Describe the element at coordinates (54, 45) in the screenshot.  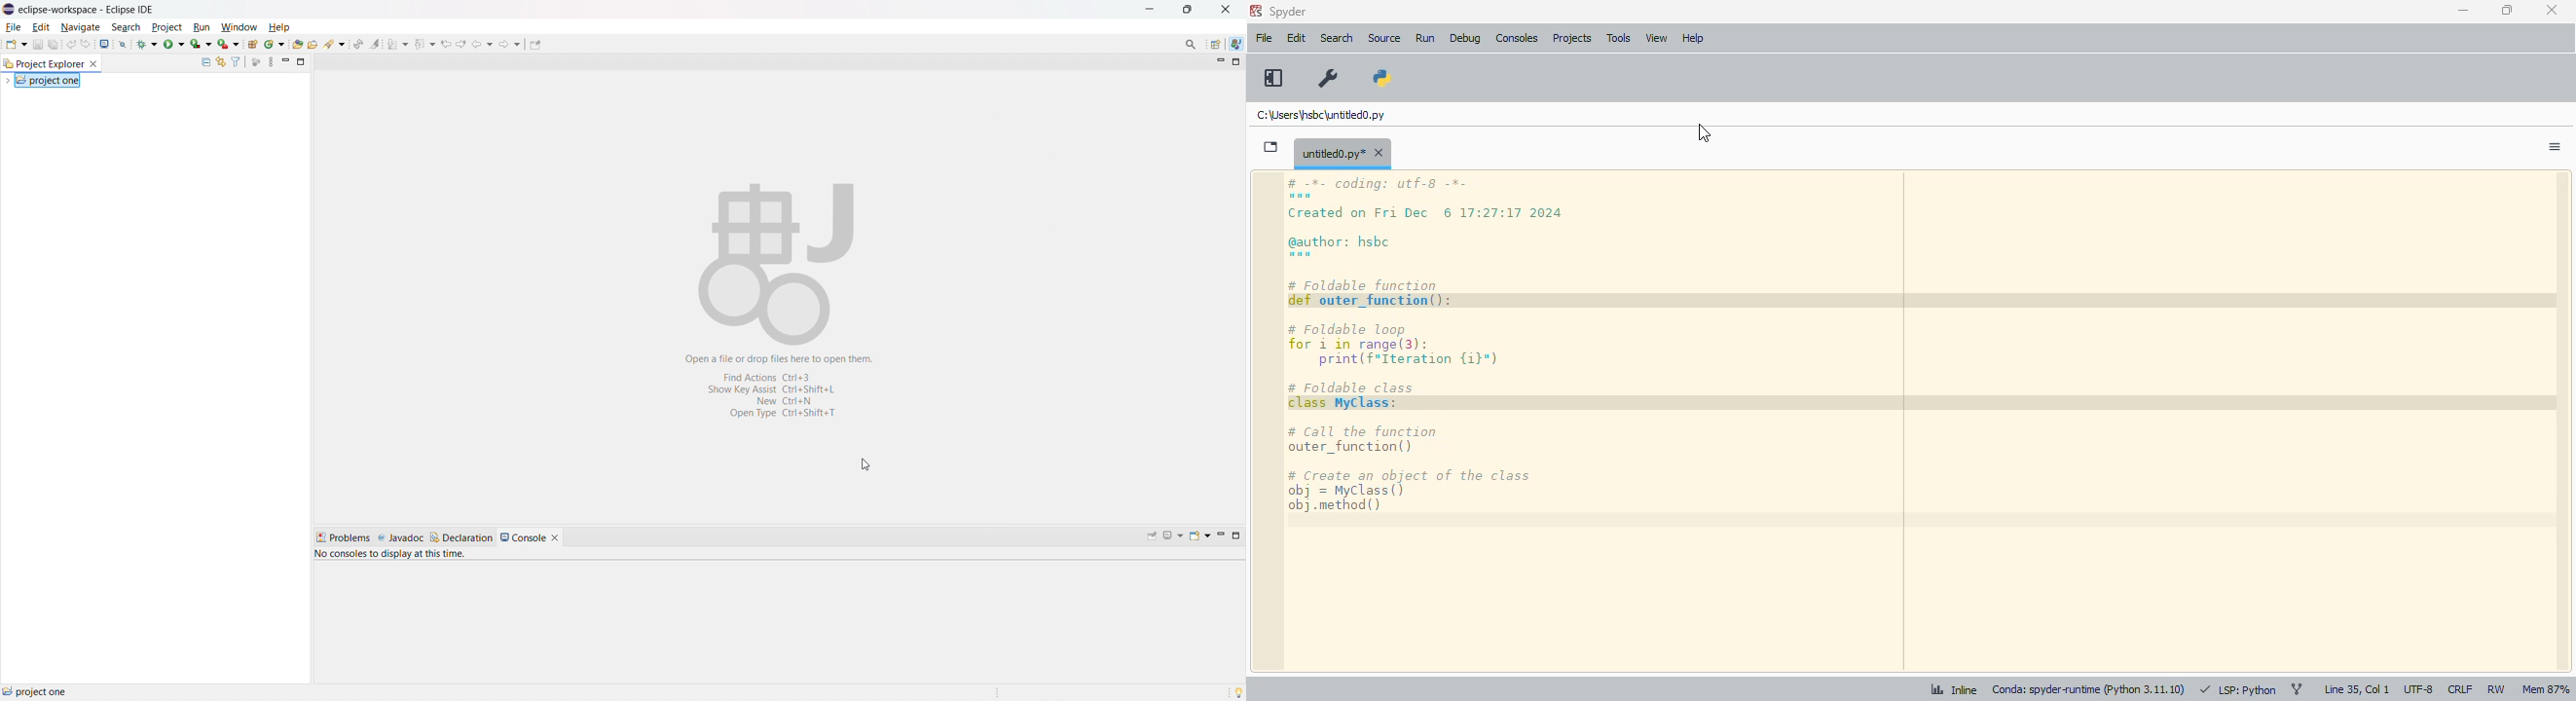
I see `save all` at that location.